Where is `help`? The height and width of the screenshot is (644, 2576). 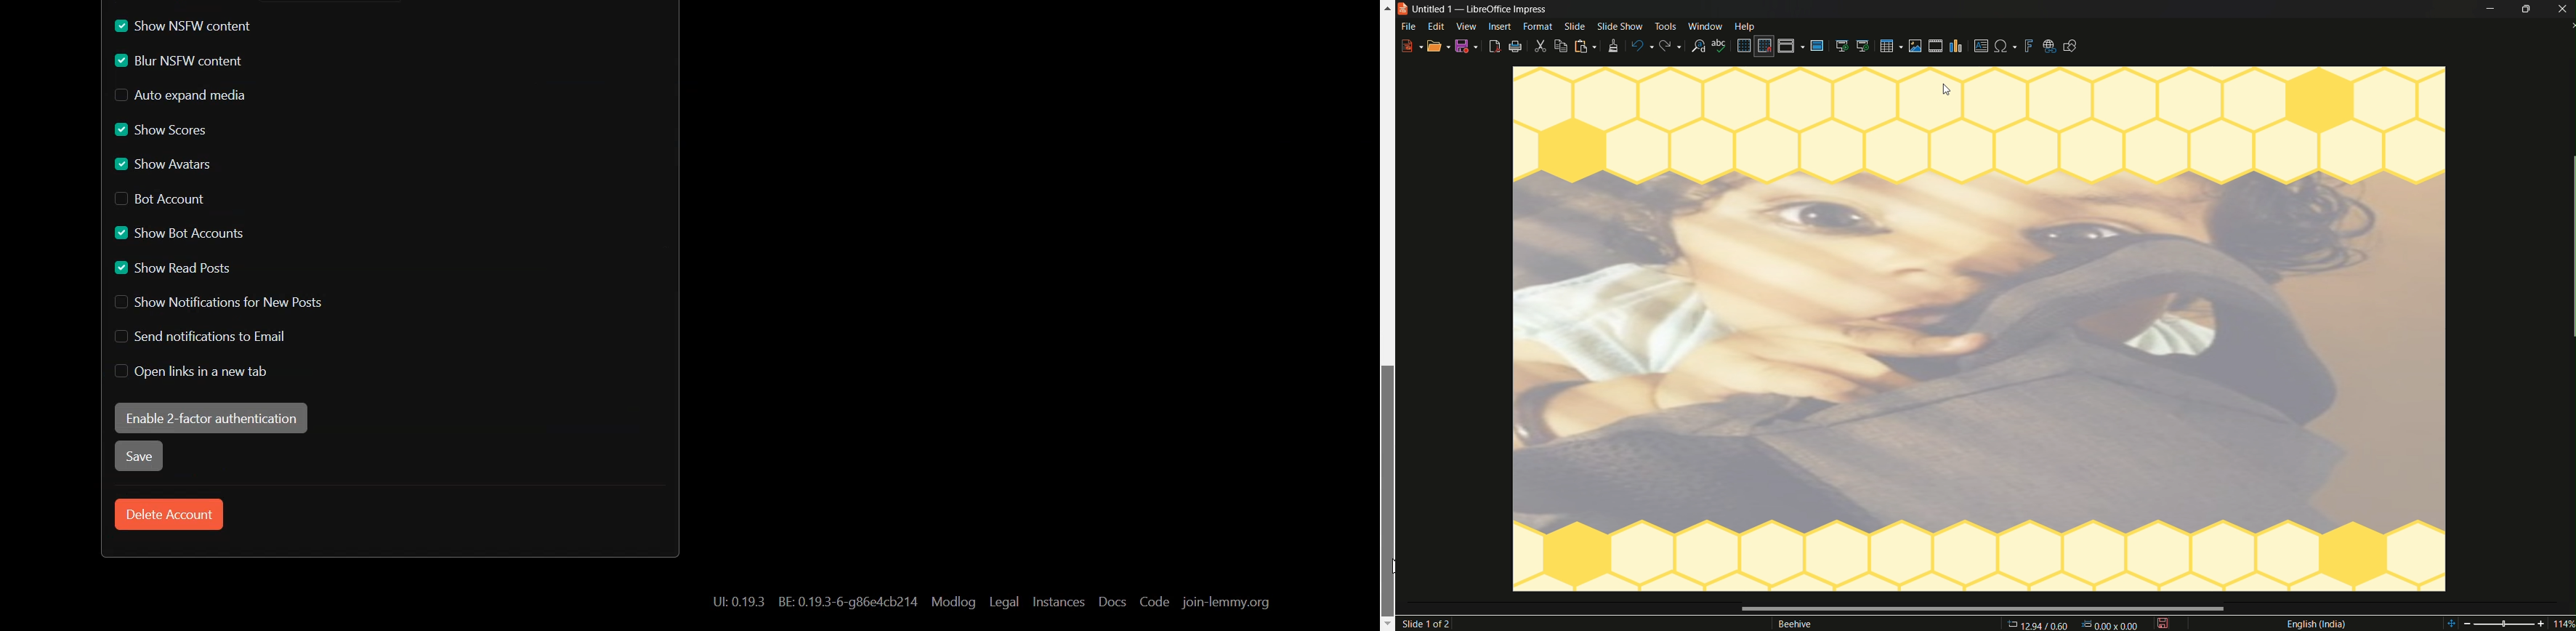 help is located at coordinates (1748, 26).